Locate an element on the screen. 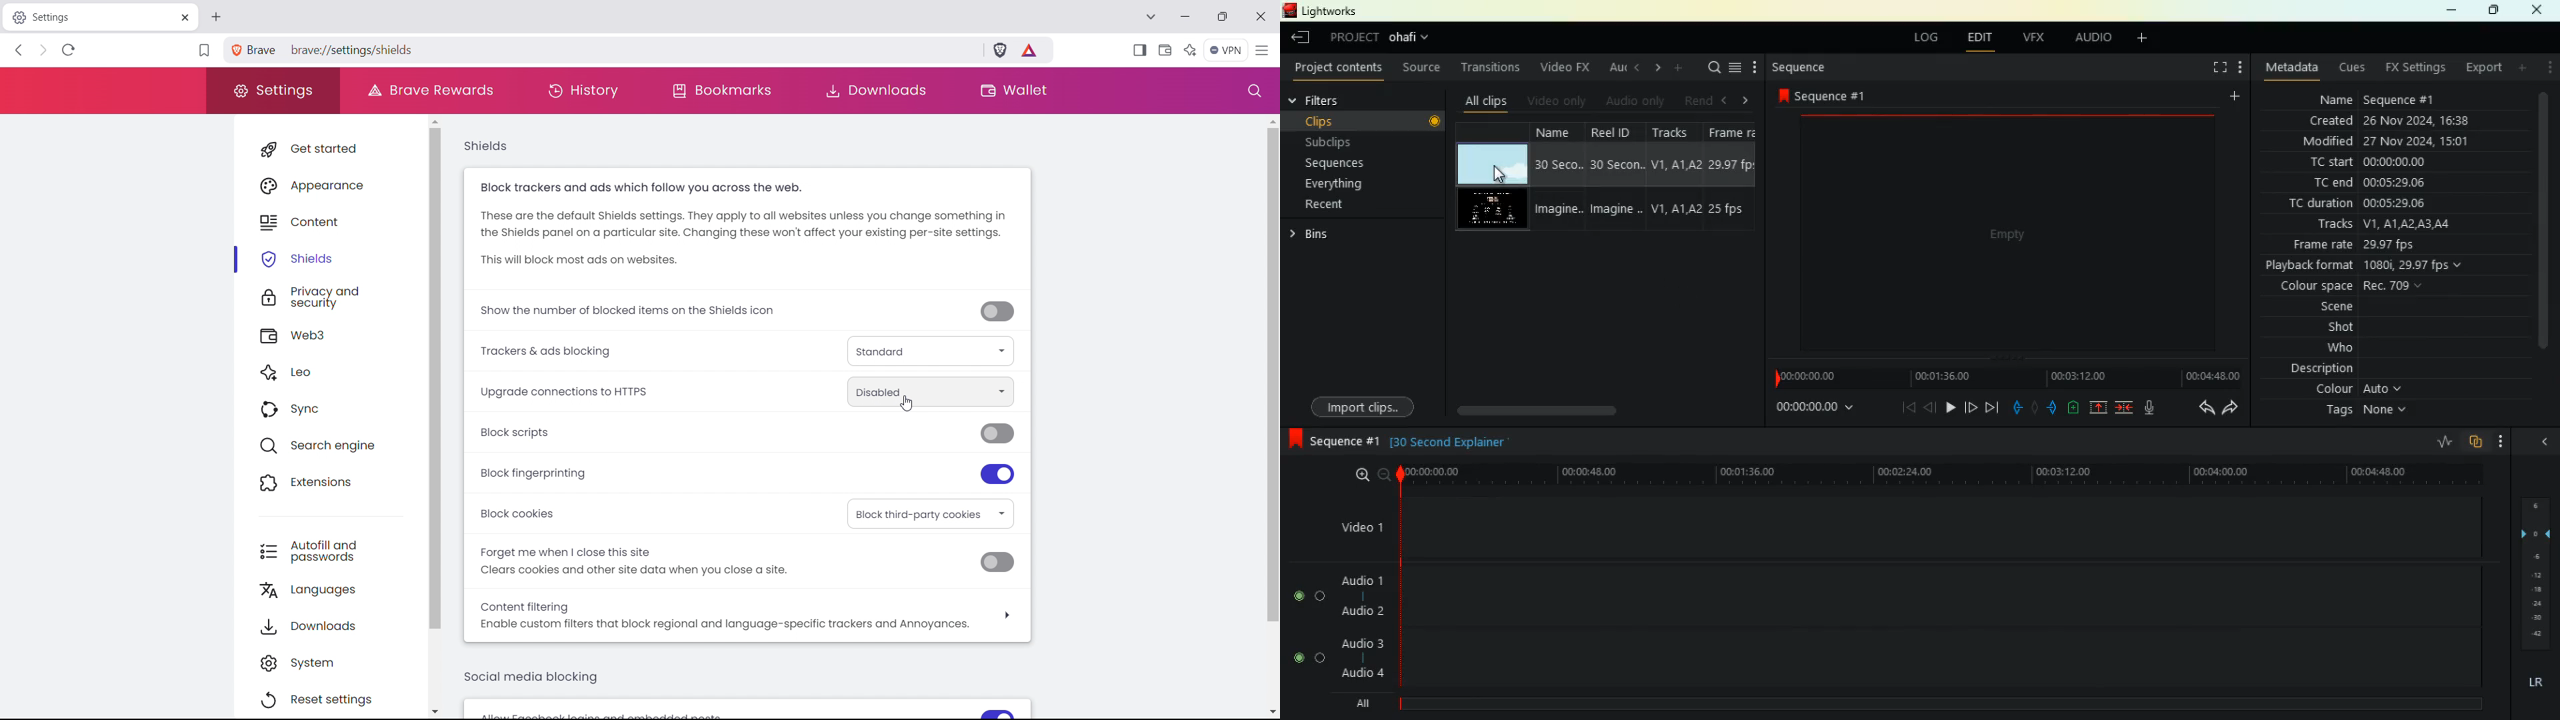 This screenshot has width=2576, height=728. rate is located at coordinates (2442, 440).